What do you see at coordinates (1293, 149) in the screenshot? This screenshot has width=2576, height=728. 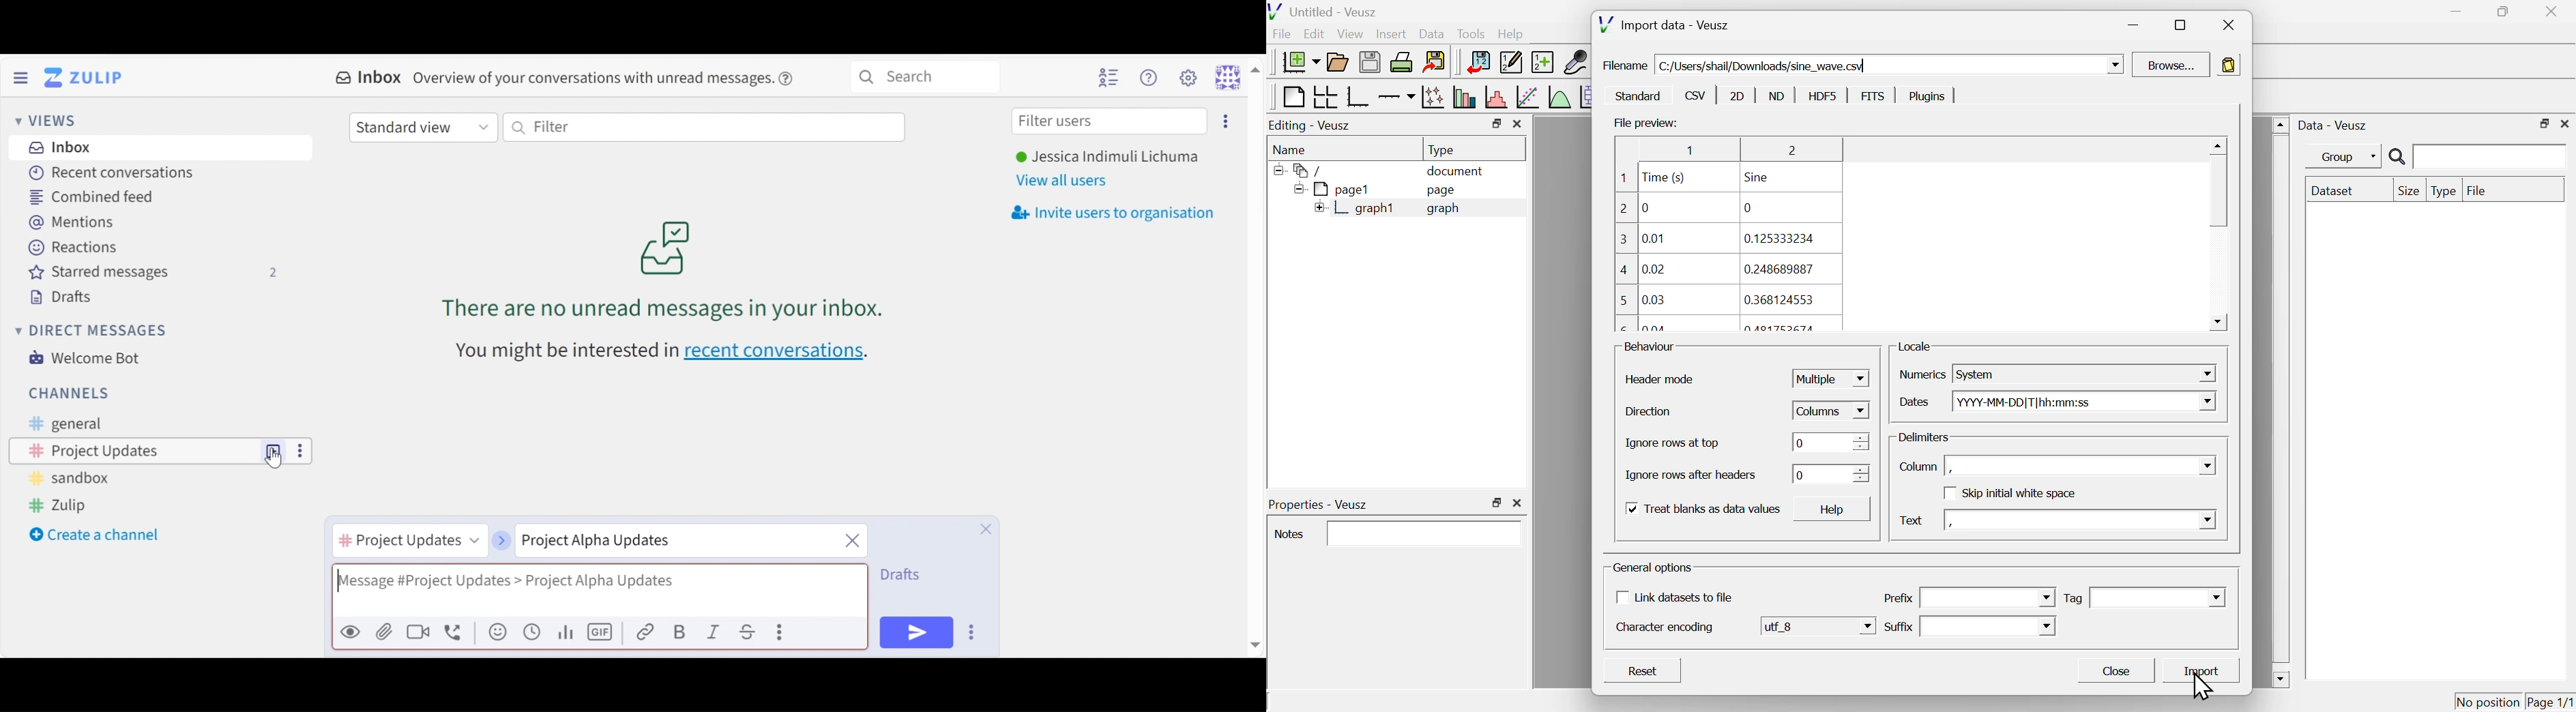 I see `name` at bounding box center [1293, 149].